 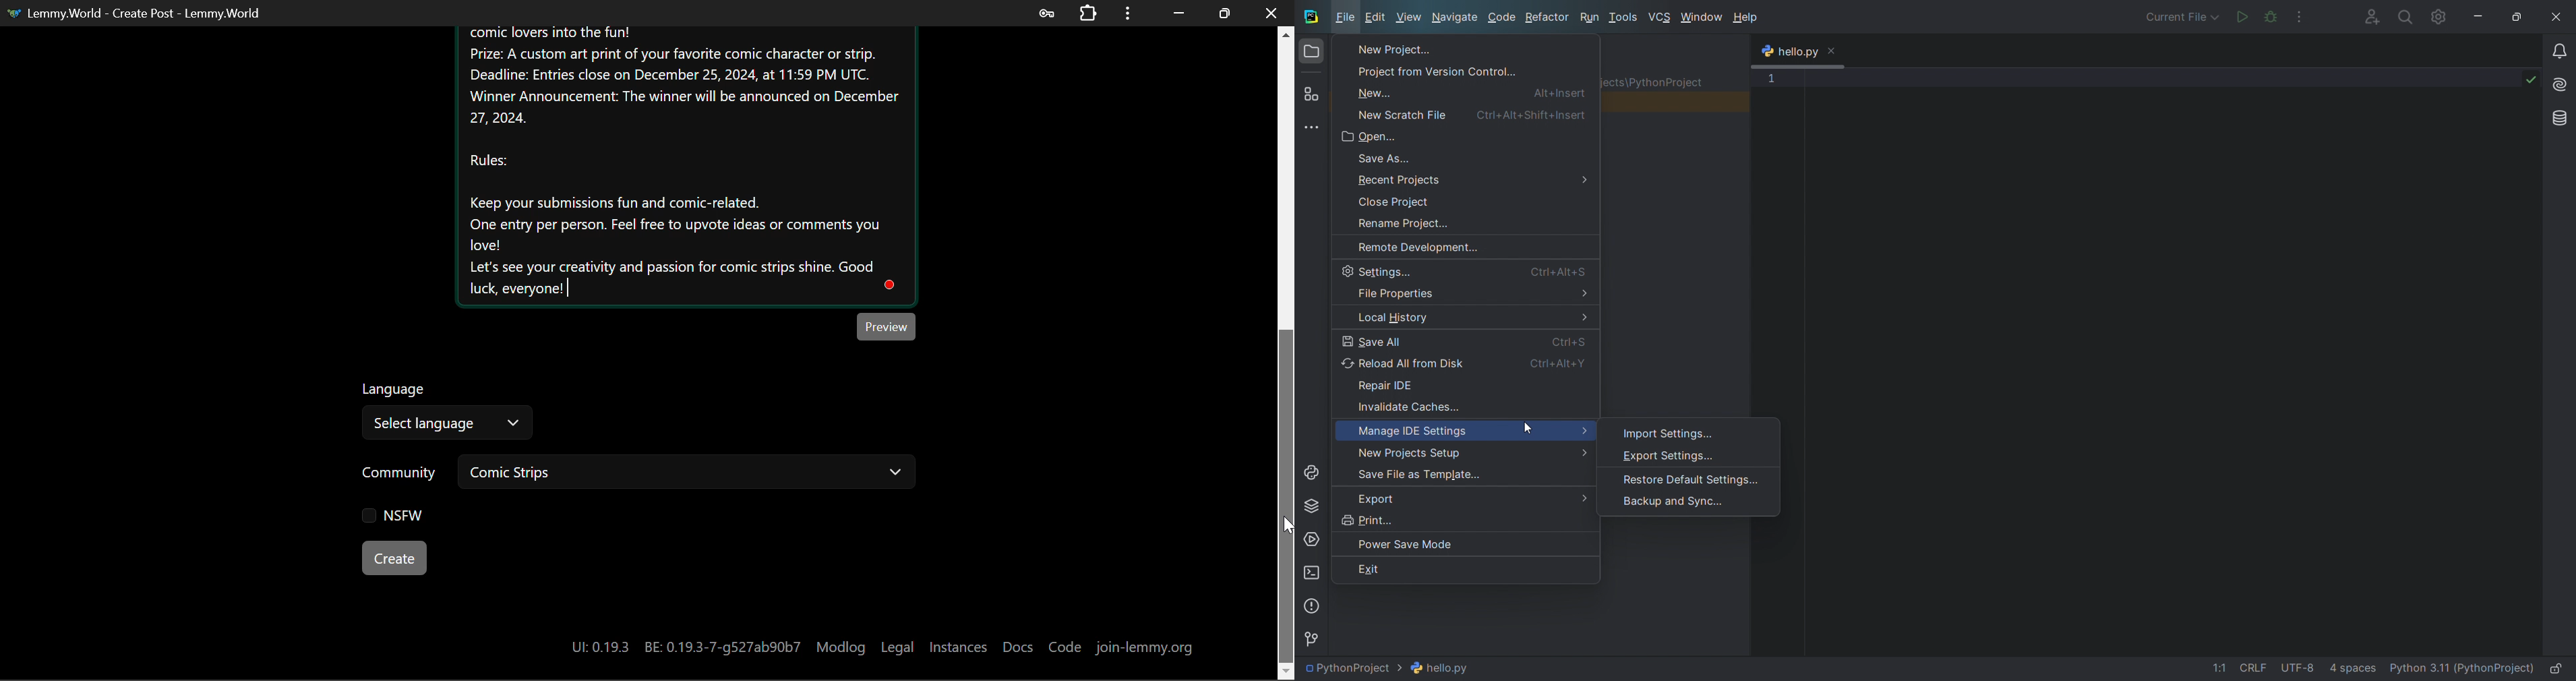 I want to click on python console, so click(x=1310, y=474).